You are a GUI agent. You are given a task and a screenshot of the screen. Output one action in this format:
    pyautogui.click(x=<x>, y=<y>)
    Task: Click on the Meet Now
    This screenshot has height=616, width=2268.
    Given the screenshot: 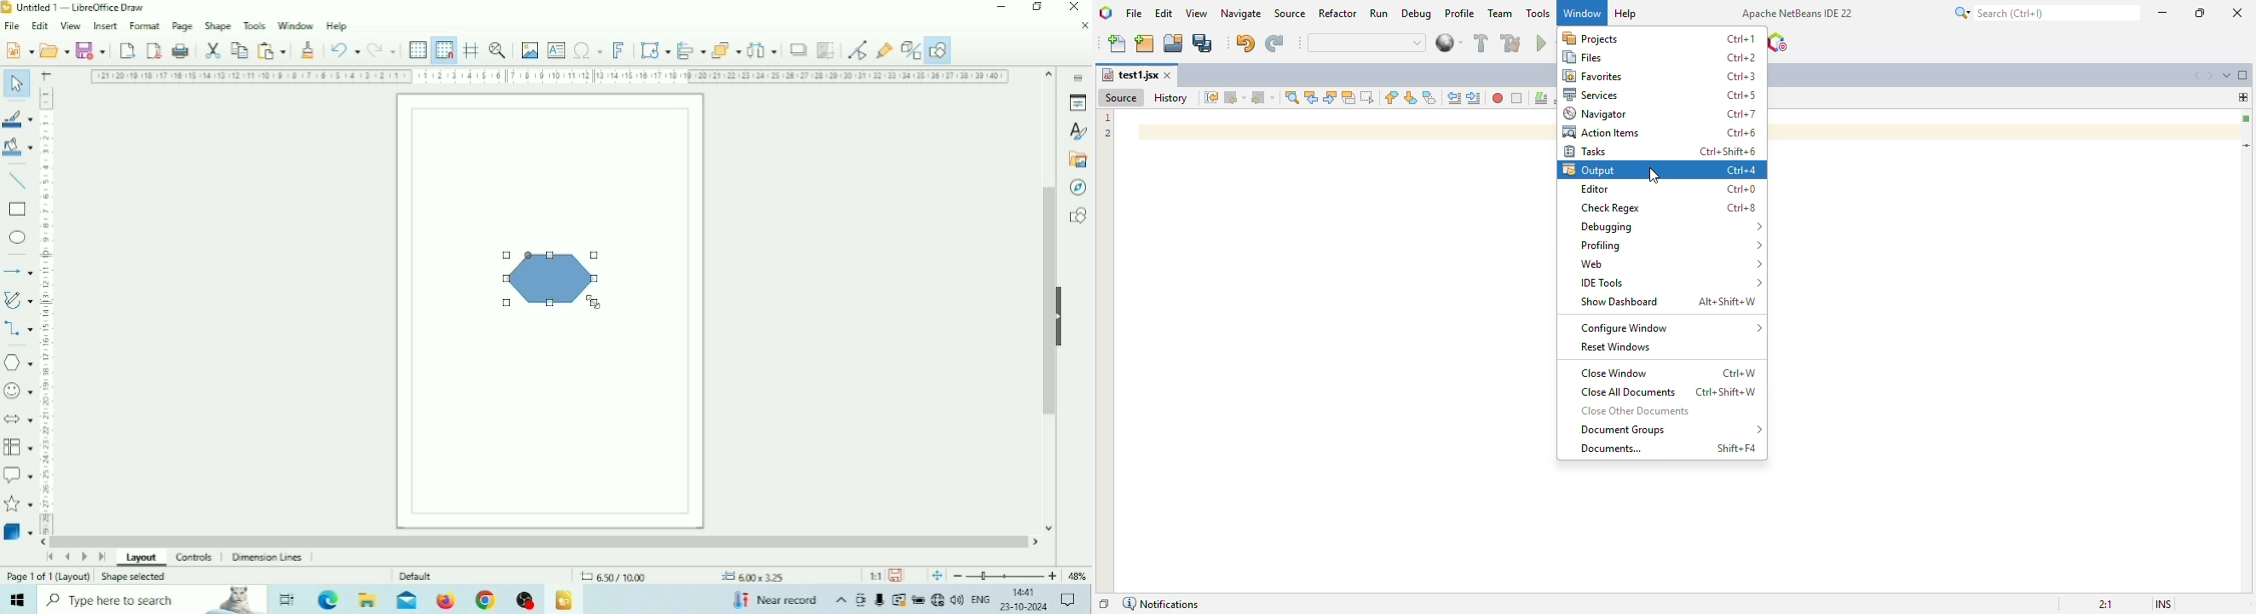 What is the action you would take?
    pyautogui.click(x=862, y=600)
    